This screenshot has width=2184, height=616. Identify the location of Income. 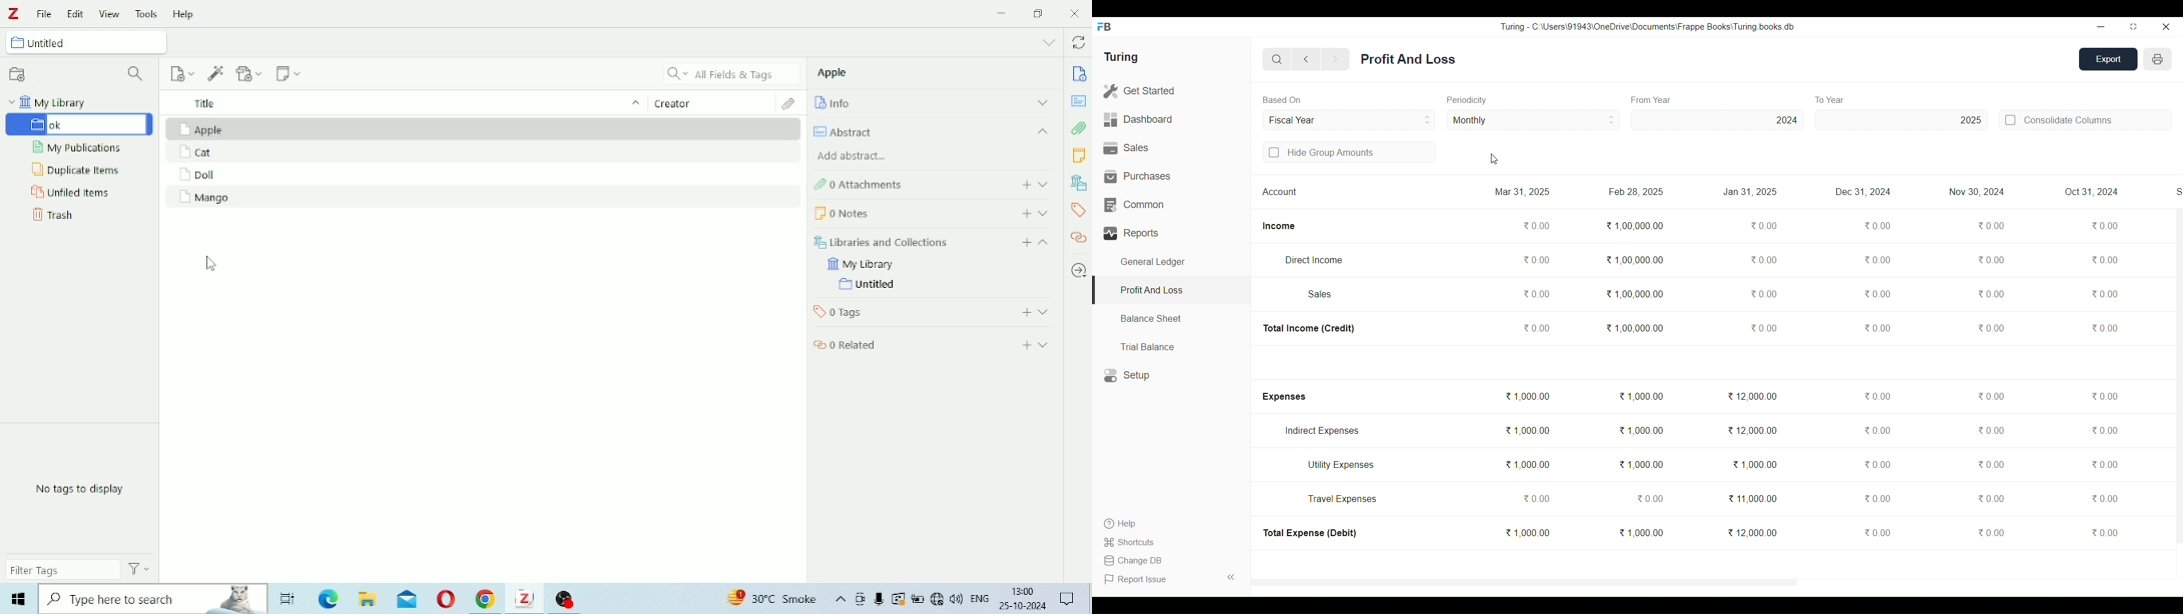
(1279, 226).